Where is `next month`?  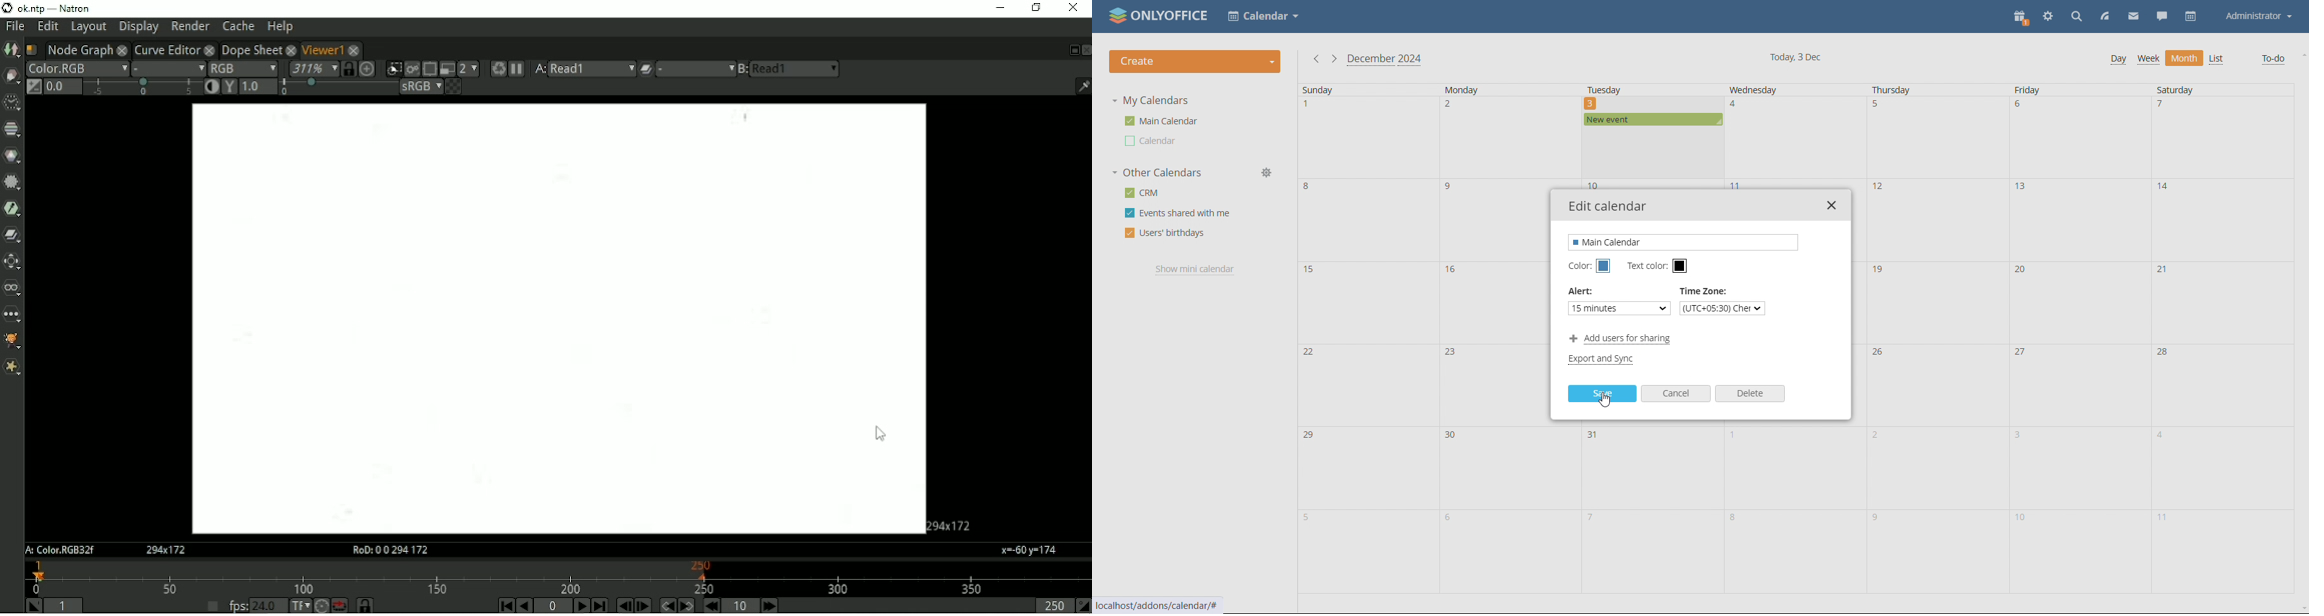 next month is located at coordinates (1334, 58).